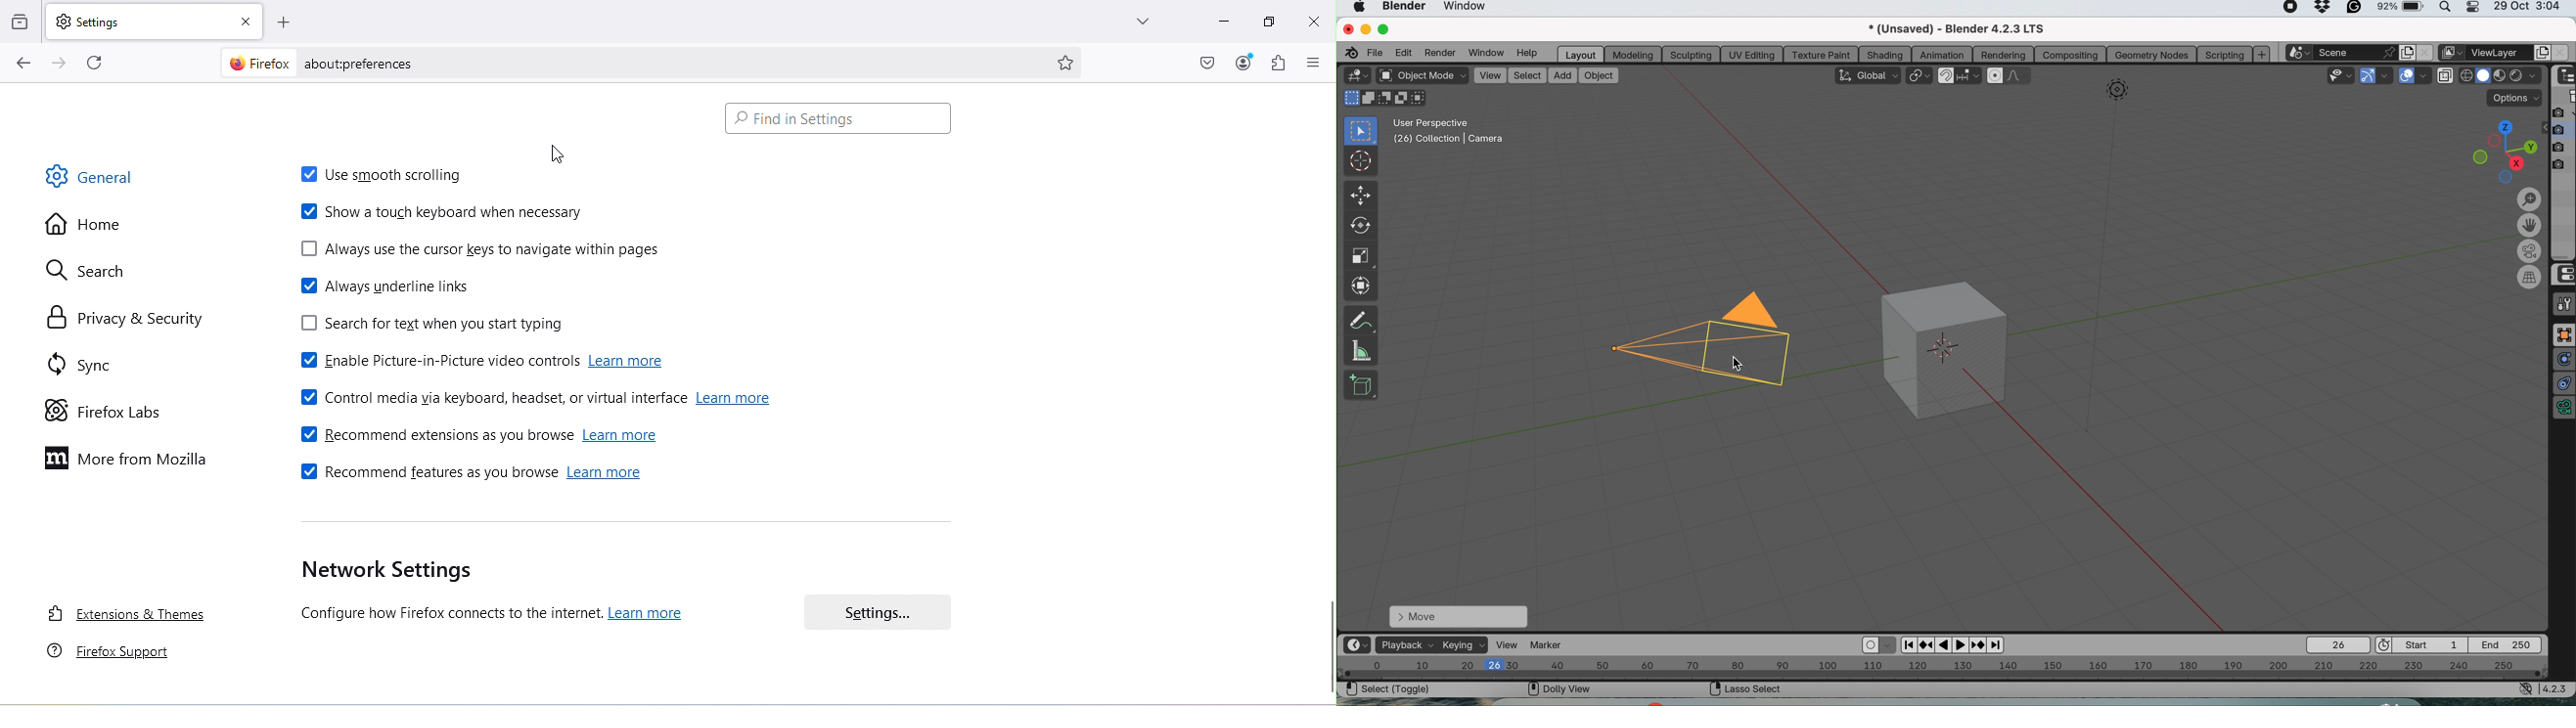 The height and width of the screenshot is (728, 2576). I want to click on Always use the cursor keys to navigate within pages, so click(482, 253).